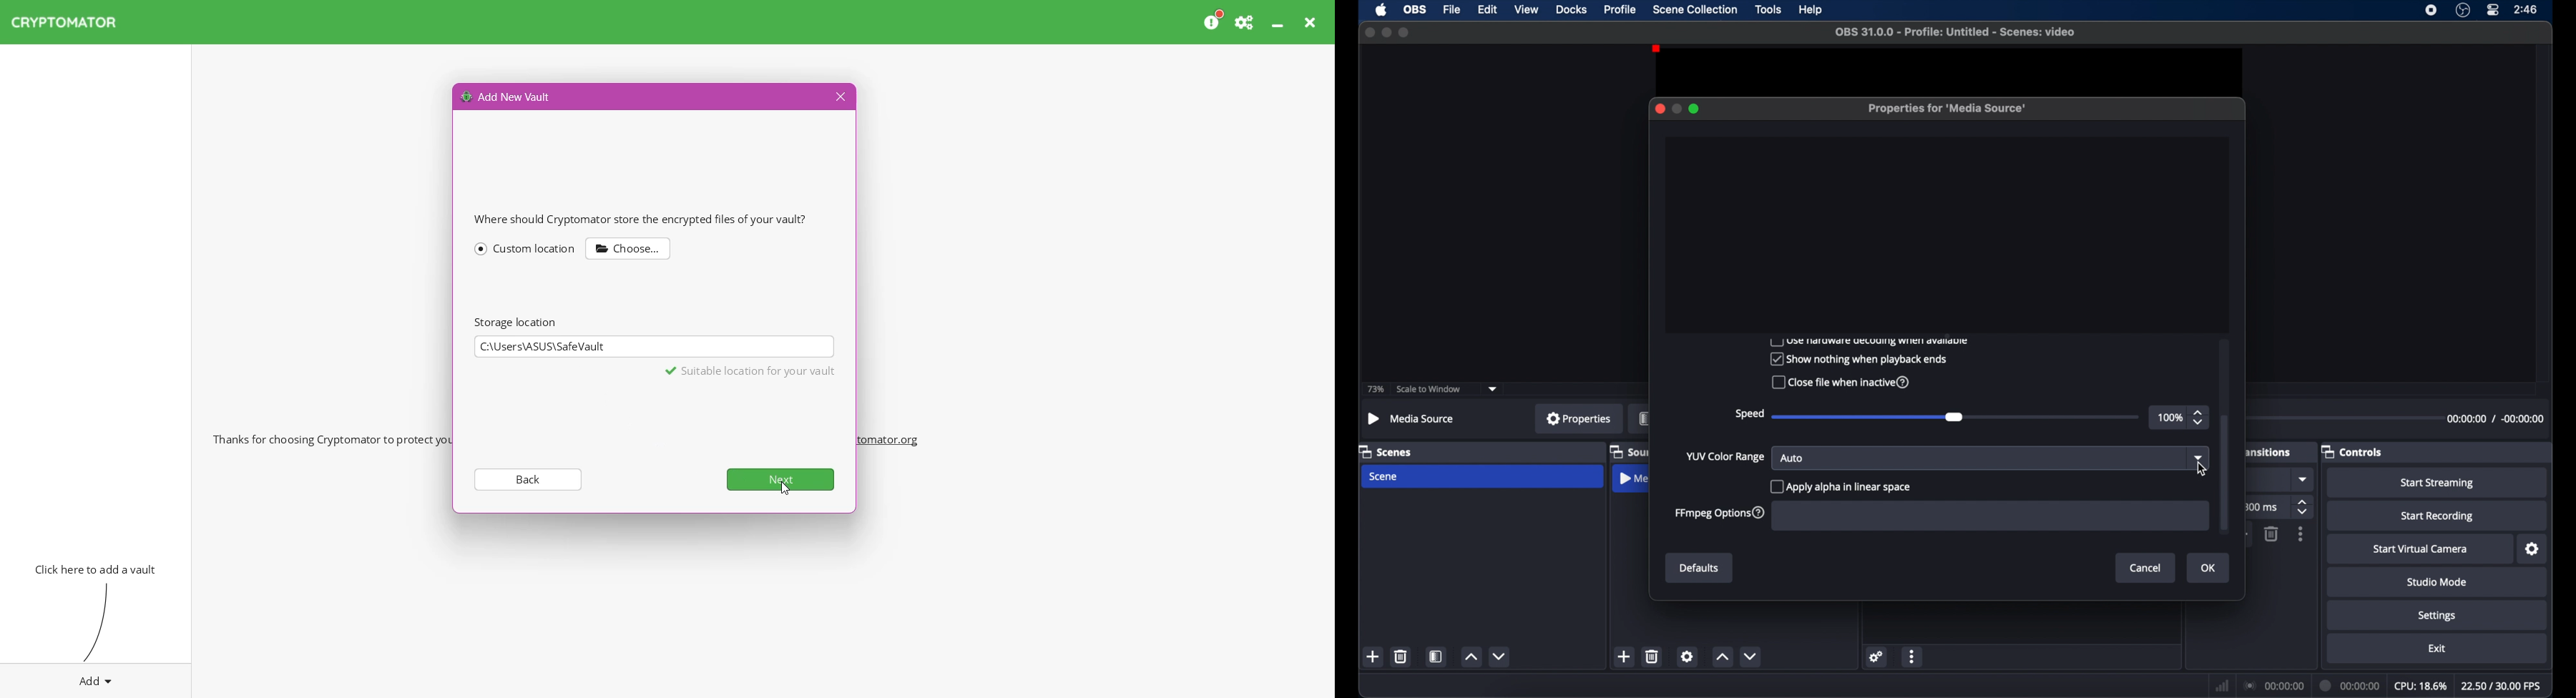 The height and width of the screenshot is (700, 2576). I want to click on start virtual camera, so click(2421, 549).